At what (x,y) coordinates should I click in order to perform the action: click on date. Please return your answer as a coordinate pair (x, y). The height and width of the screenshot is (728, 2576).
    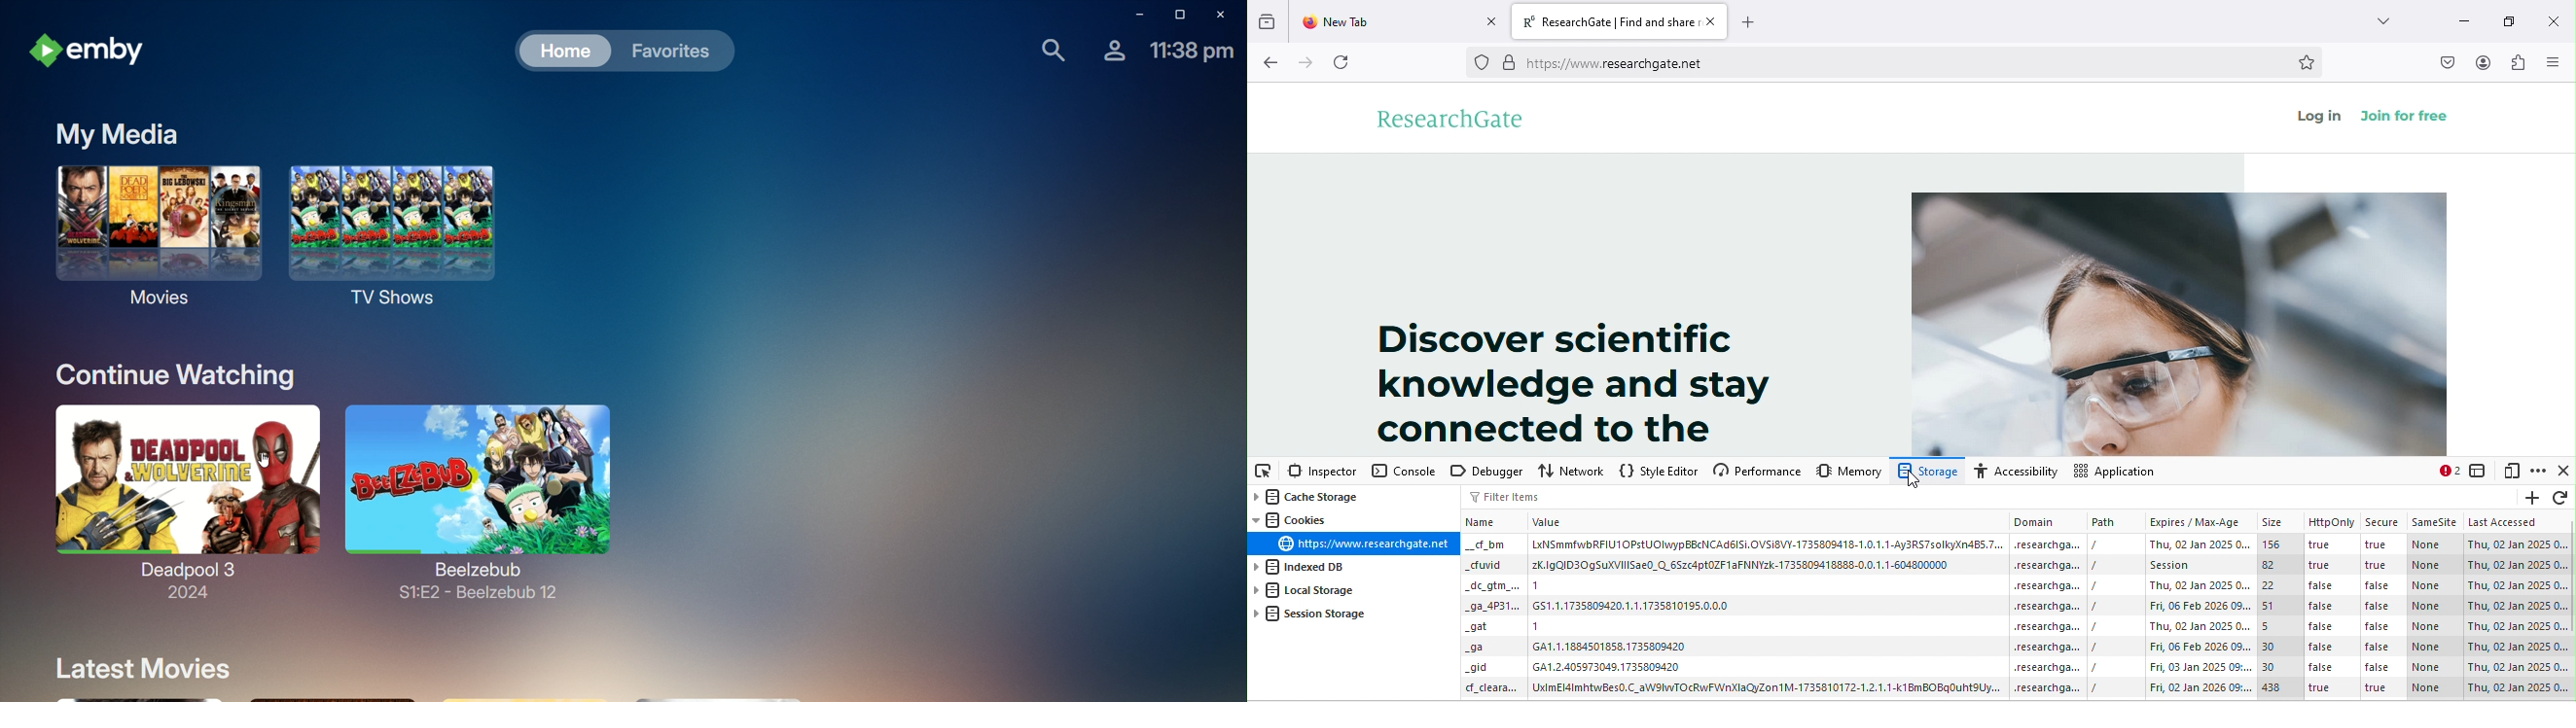
    Looking at the image, I should click on (2200, 606).